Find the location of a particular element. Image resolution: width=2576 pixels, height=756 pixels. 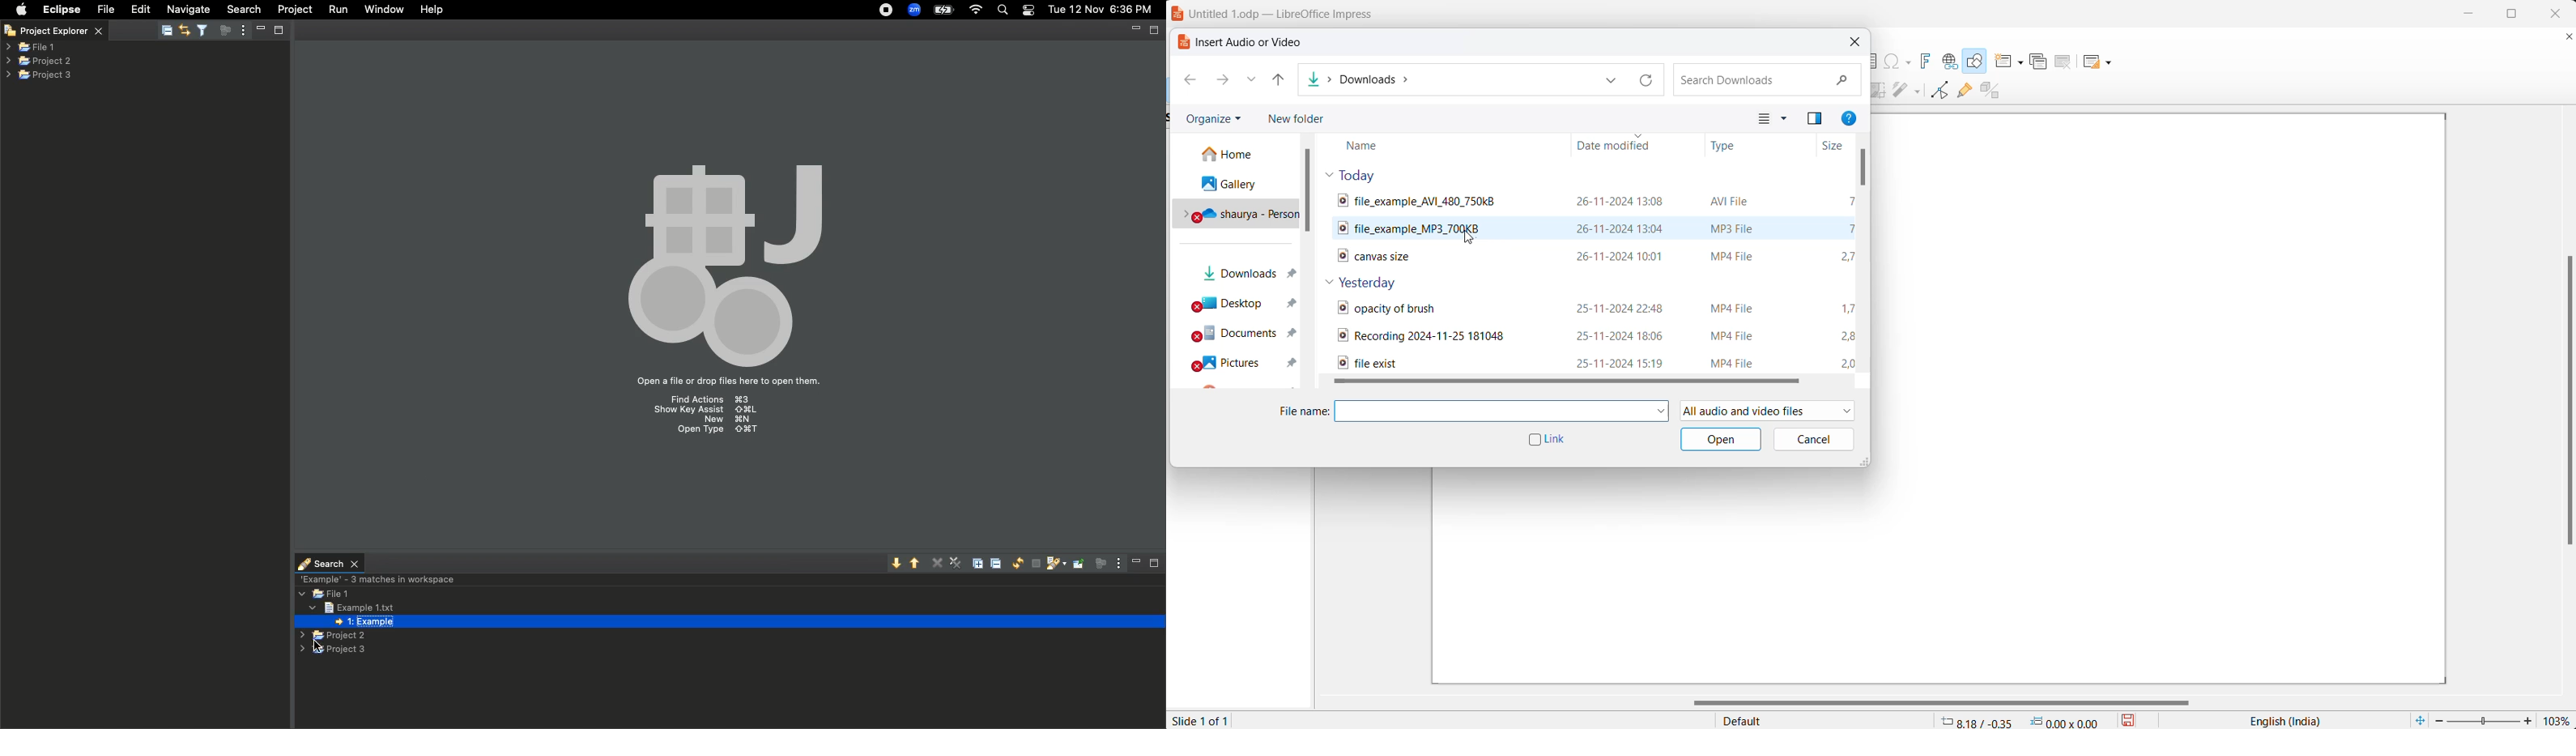

Maximize is located at coordinates (1156, 563).